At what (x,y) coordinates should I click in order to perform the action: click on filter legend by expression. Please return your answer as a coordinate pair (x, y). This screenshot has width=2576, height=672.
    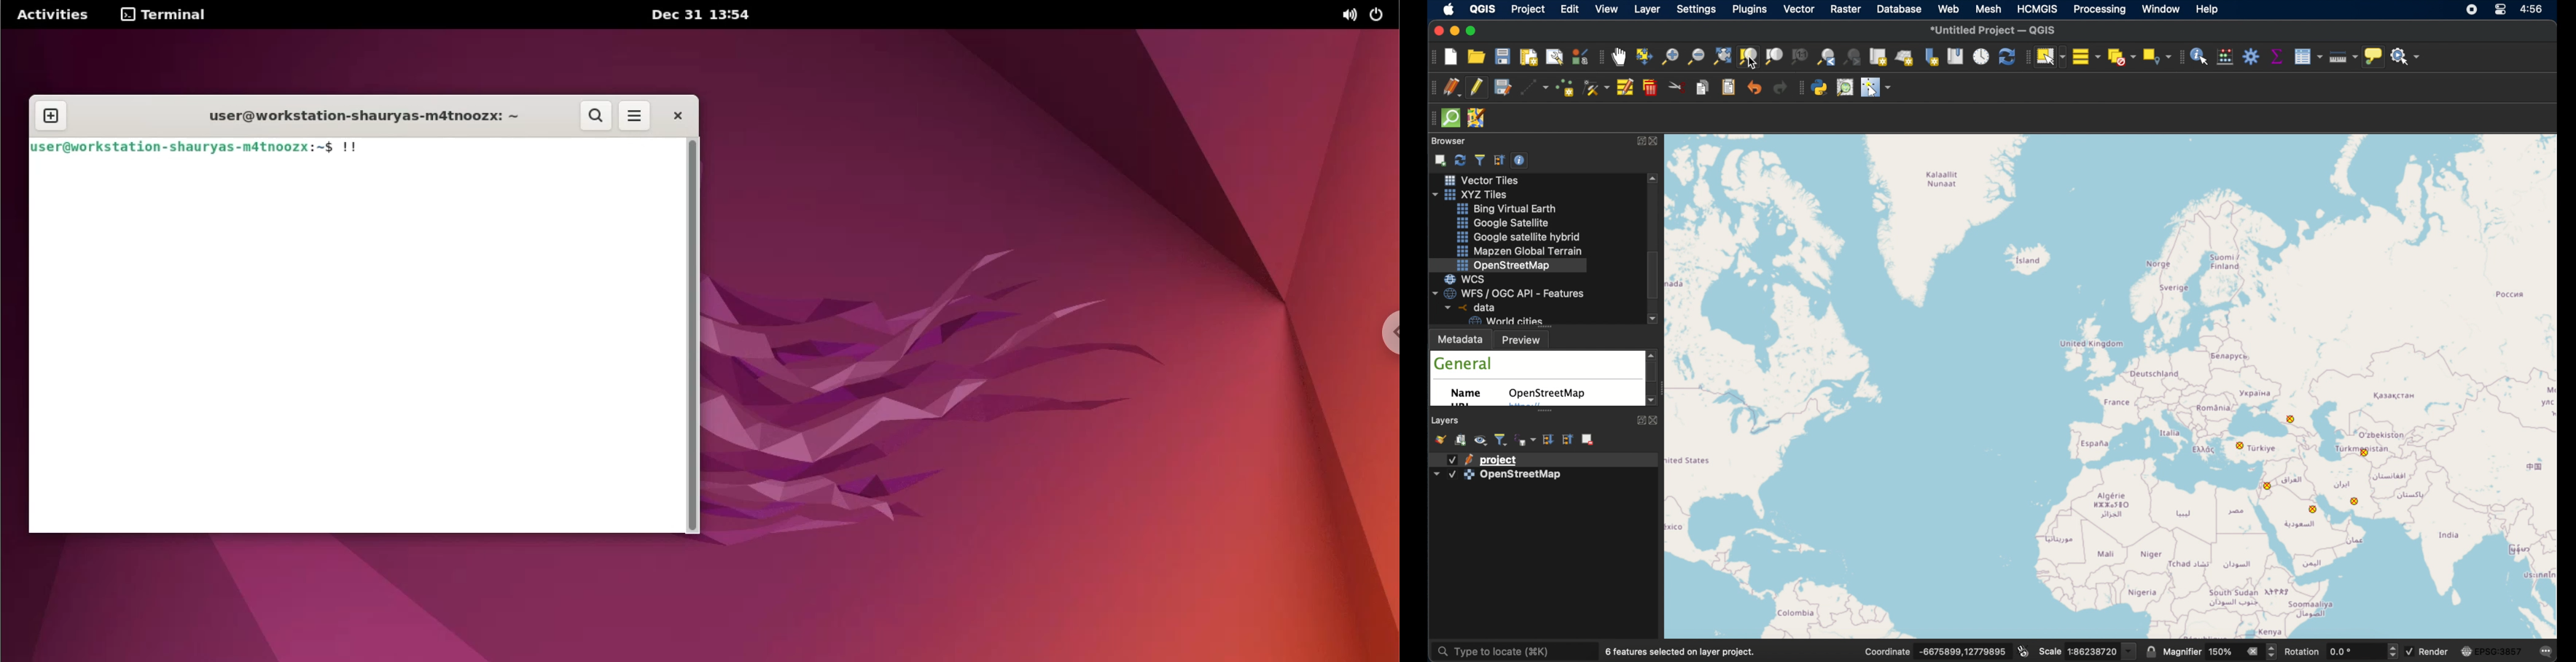
    Looking at the image, I should click on (1526, 439).